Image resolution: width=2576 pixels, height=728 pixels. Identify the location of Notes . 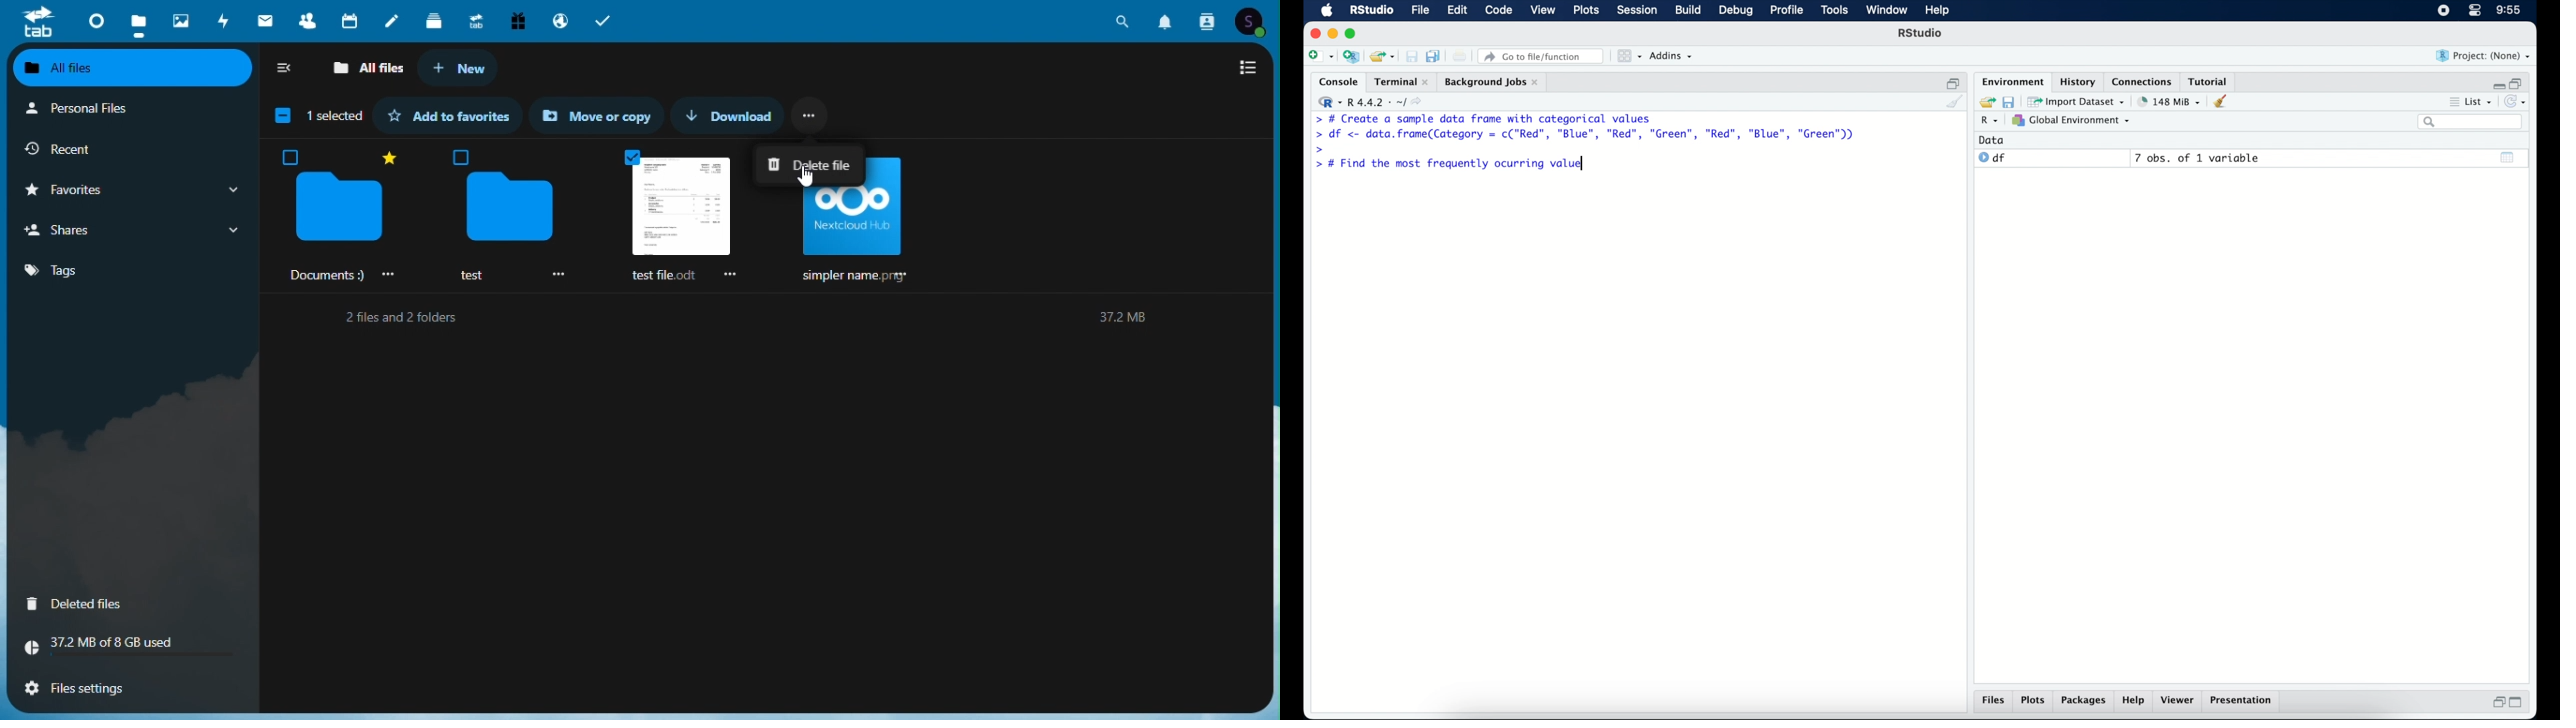
(395, 22).